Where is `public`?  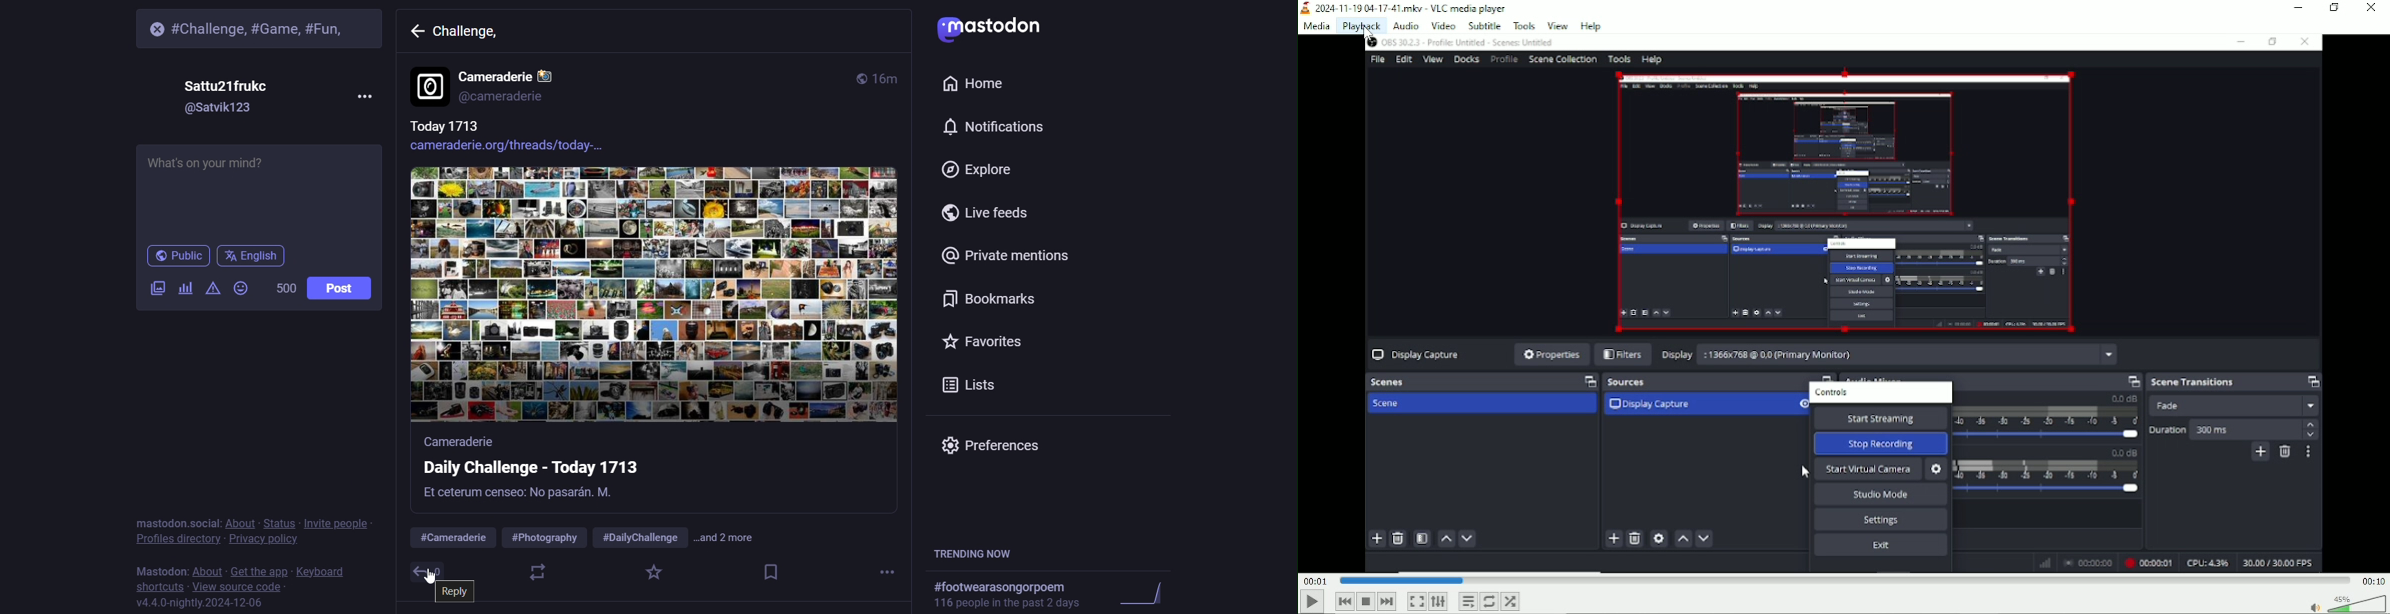
public is located at coordinates (858, 76).